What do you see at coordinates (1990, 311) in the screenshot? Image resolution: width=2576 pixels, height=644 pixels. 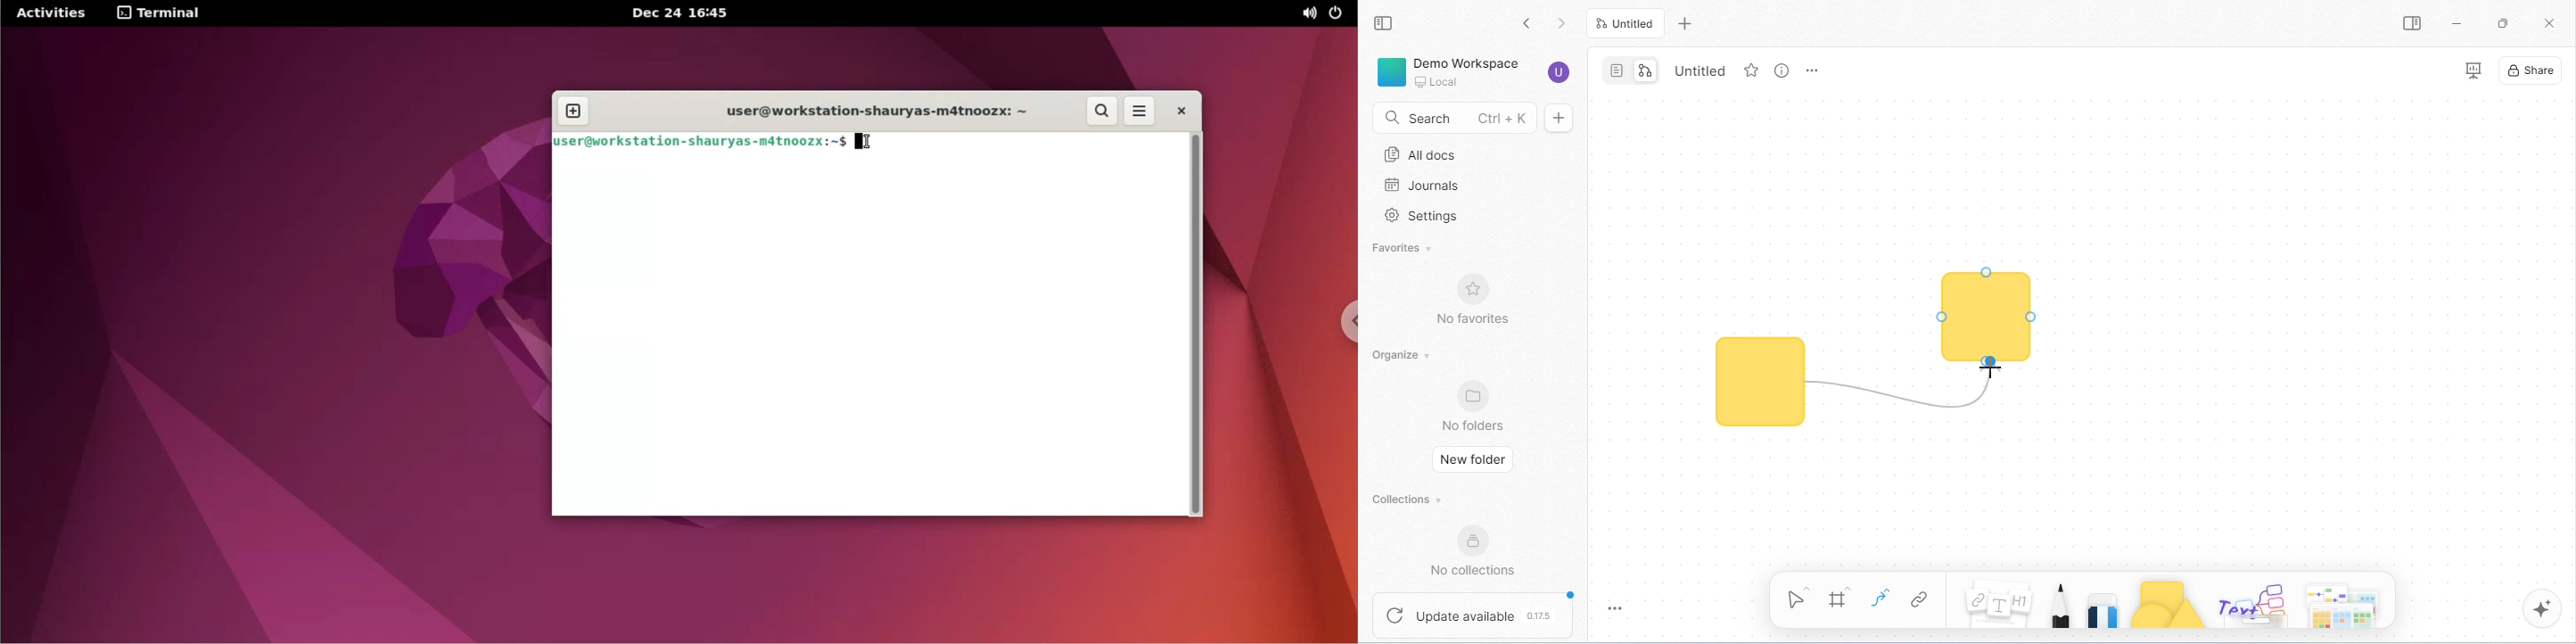 I see `connector moved to another shape ` at bounding box center [1990, 311].